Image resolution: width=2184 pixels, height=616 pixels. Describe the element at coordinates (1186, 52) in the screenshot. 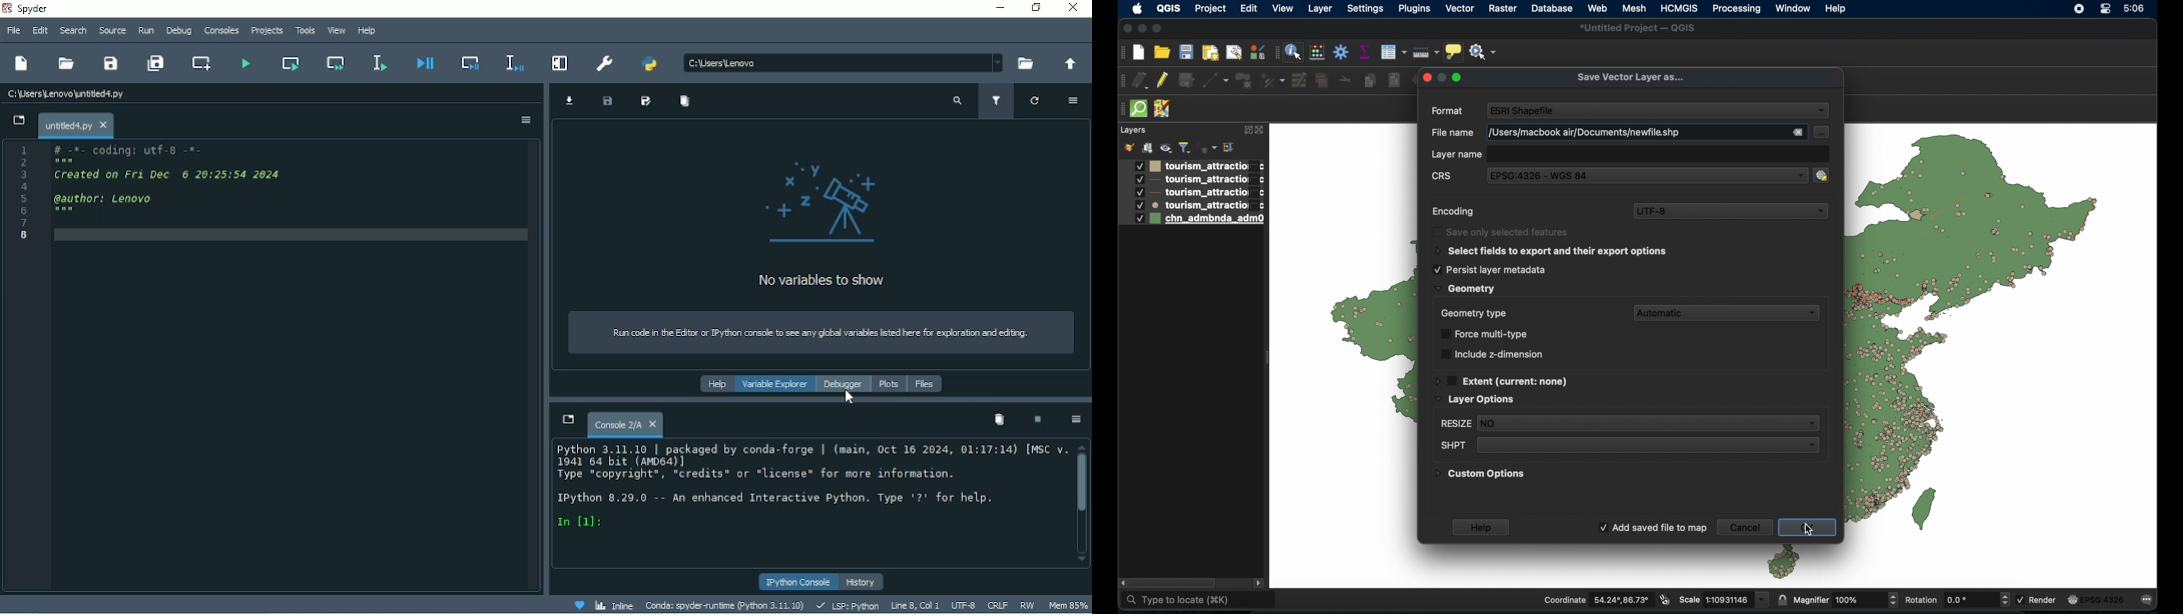

I see `save project` at that location.